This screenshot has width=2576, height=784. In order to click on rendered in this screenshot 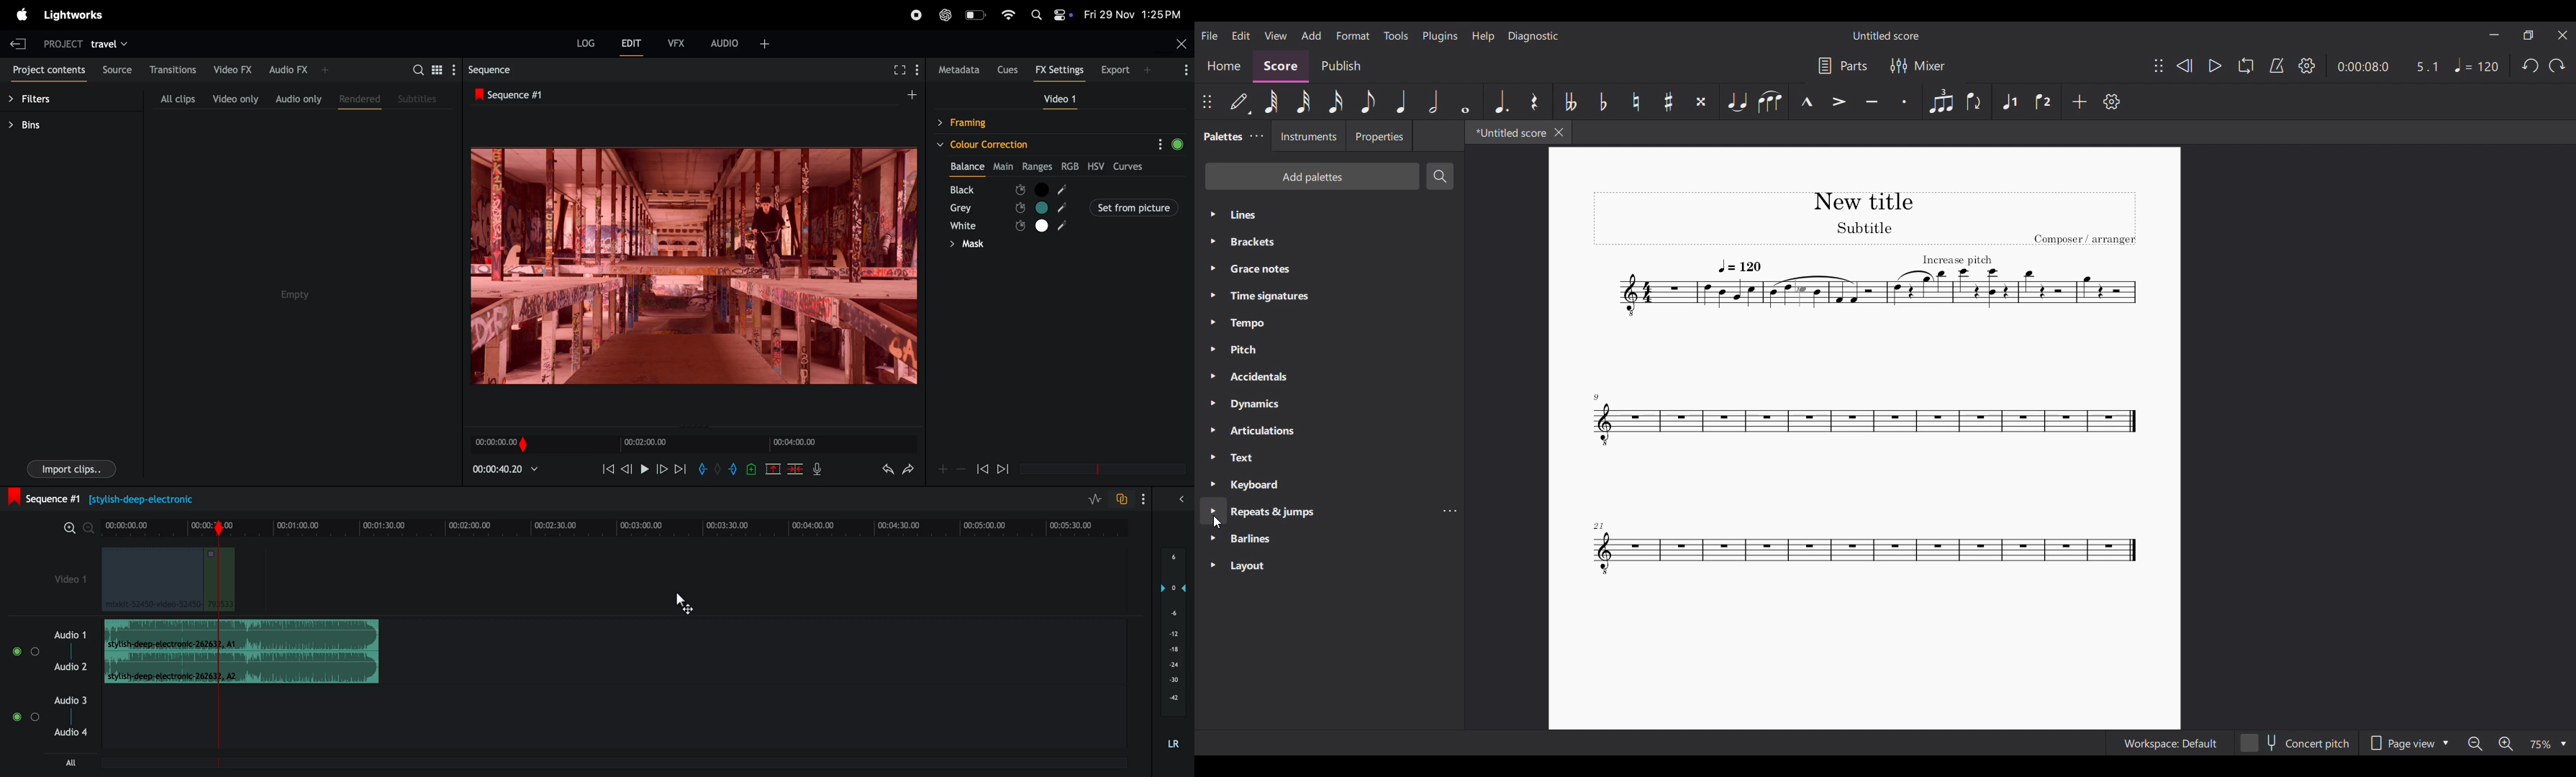, I will do `click(359, 100)`.